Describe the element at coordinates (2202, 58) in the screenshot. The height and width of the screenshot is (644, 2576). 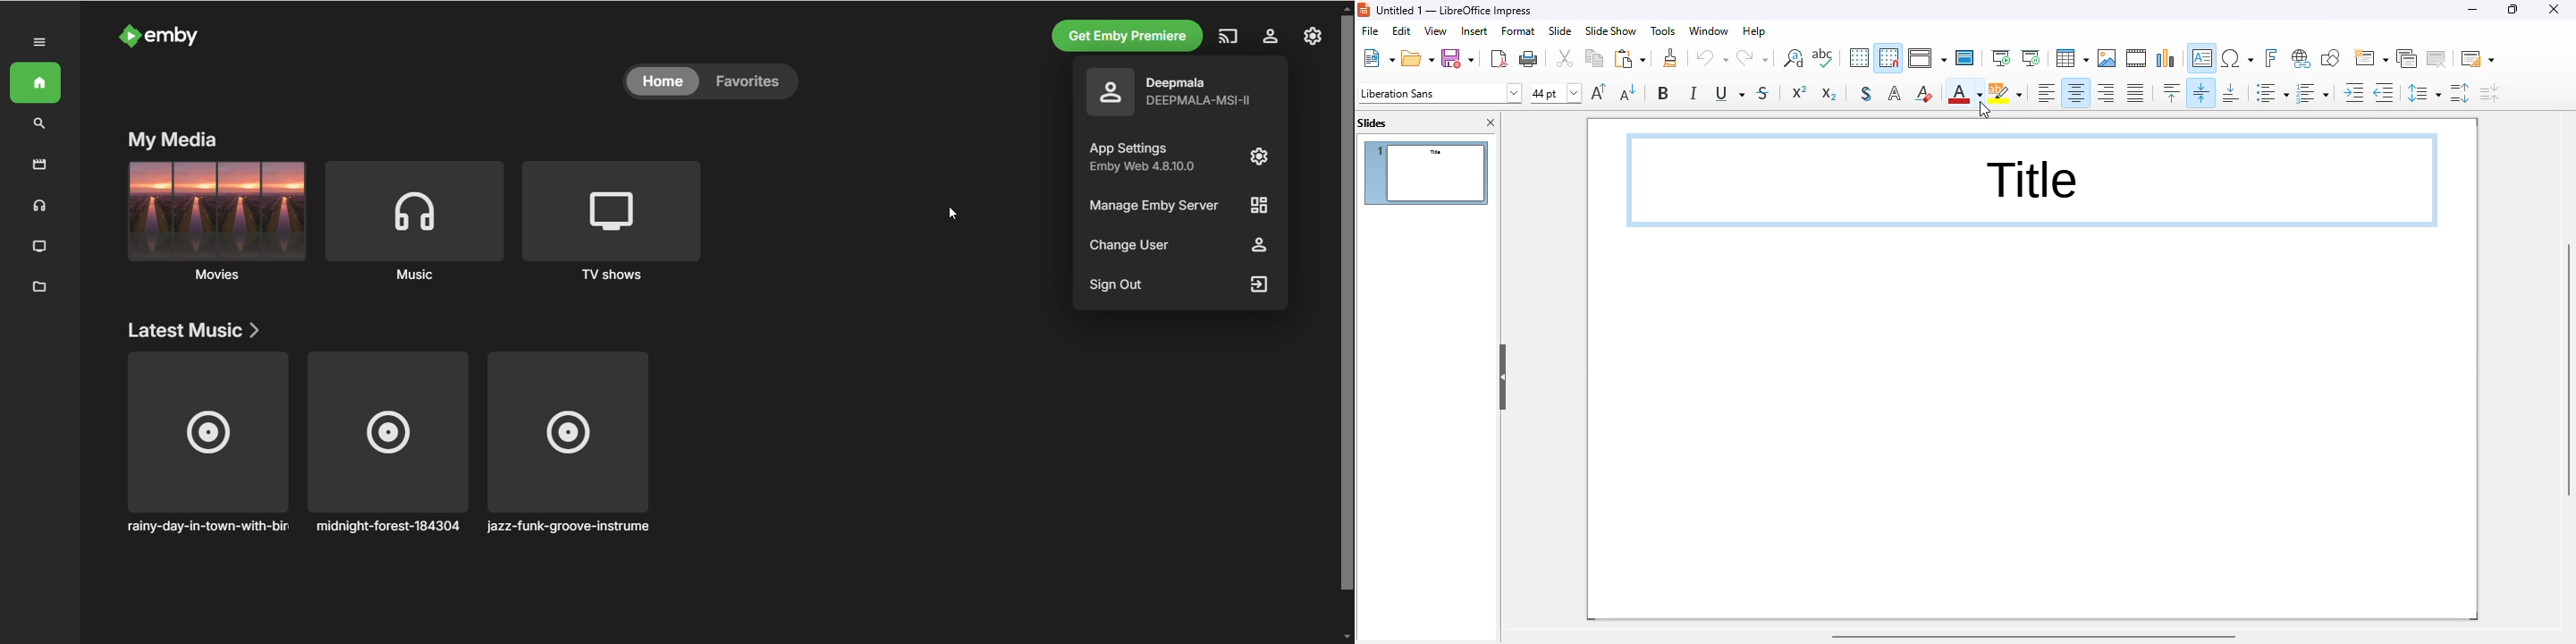
I see `insert text box` at that location.